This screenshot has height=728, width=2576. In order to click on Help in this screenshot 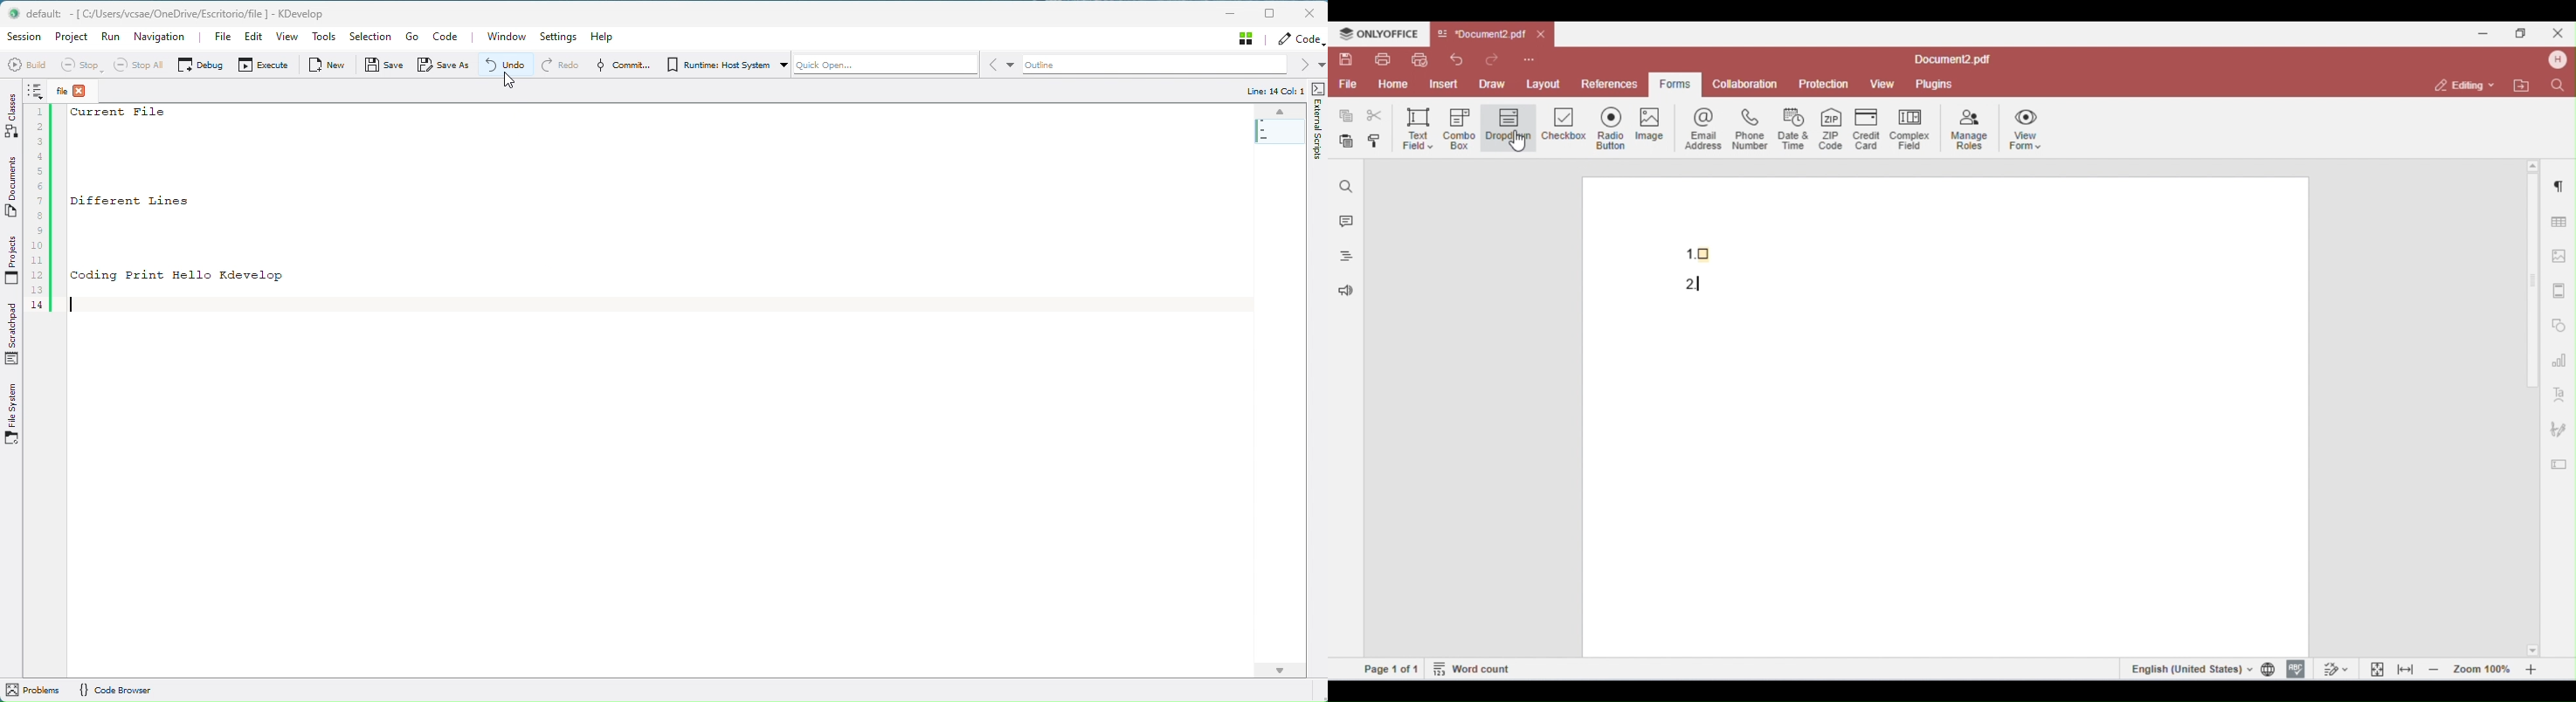, I will do `click(601, 37)`.